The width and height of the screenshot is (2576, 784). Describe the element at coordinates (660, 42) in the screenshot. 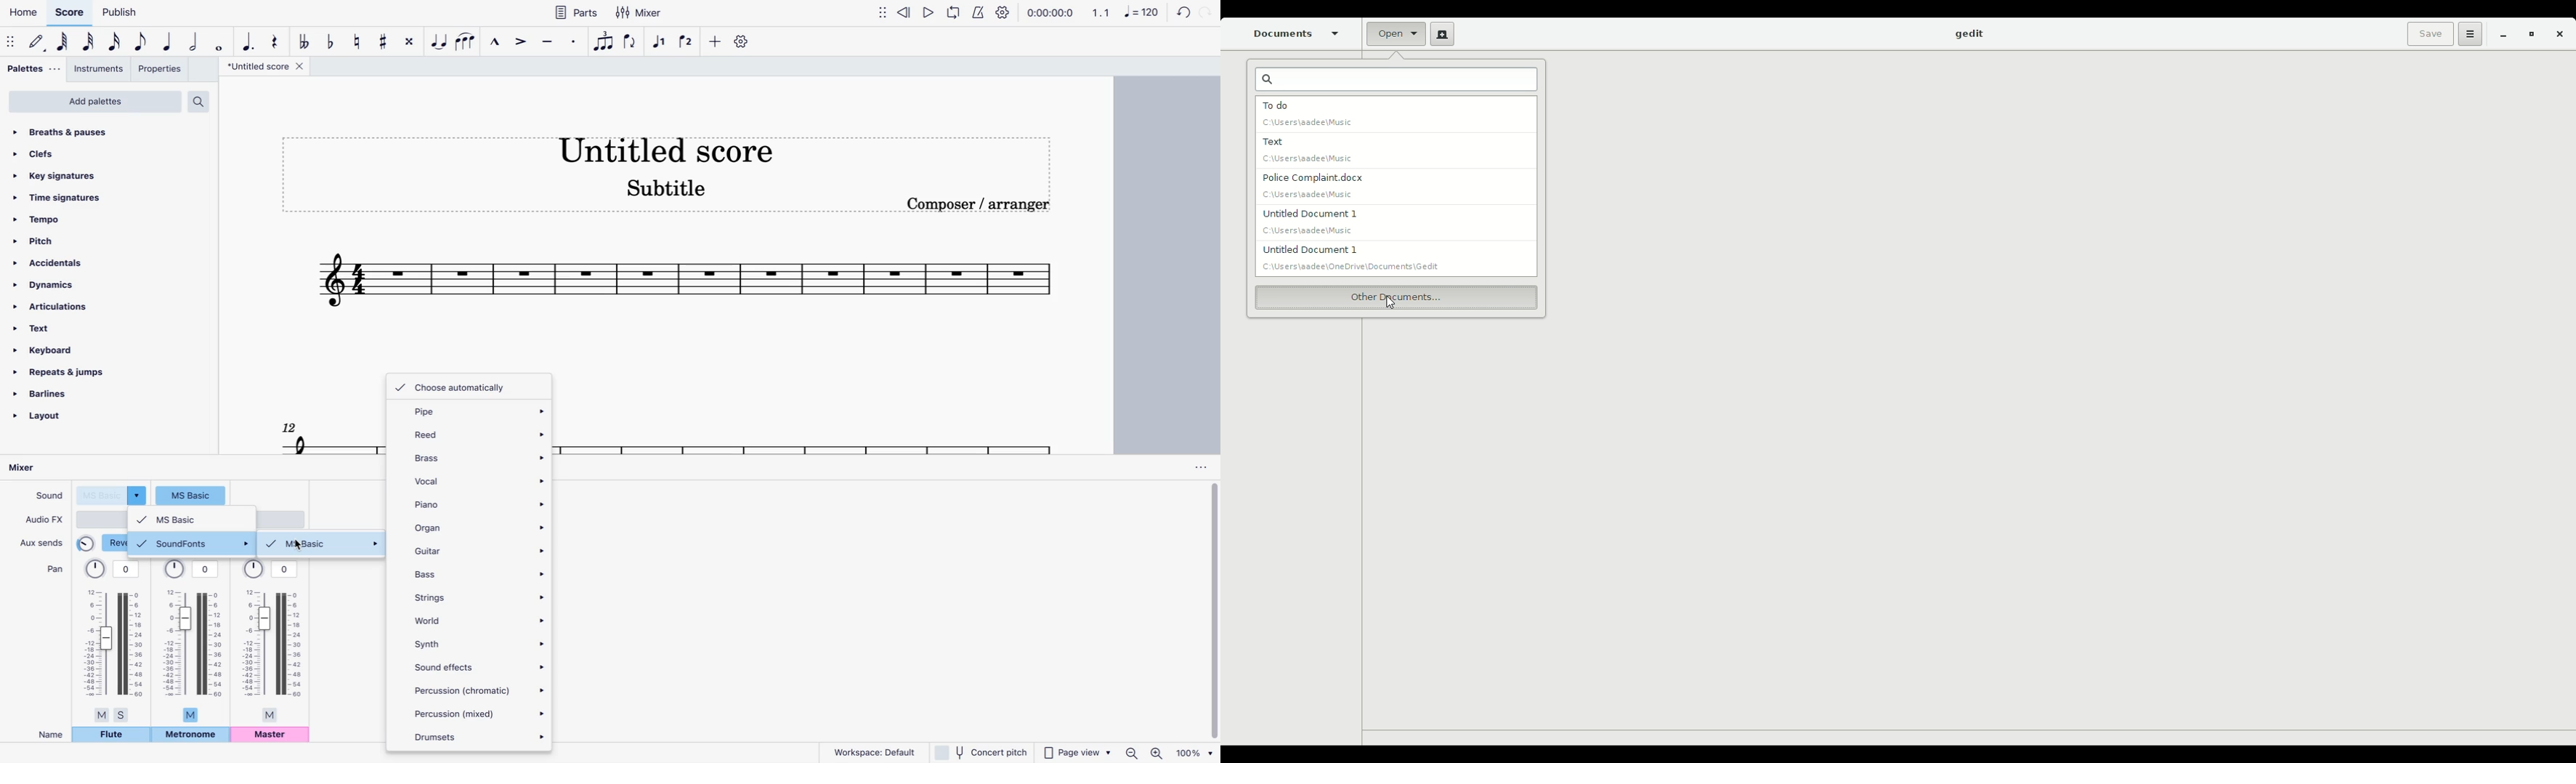

I see `voice 1` at that location.